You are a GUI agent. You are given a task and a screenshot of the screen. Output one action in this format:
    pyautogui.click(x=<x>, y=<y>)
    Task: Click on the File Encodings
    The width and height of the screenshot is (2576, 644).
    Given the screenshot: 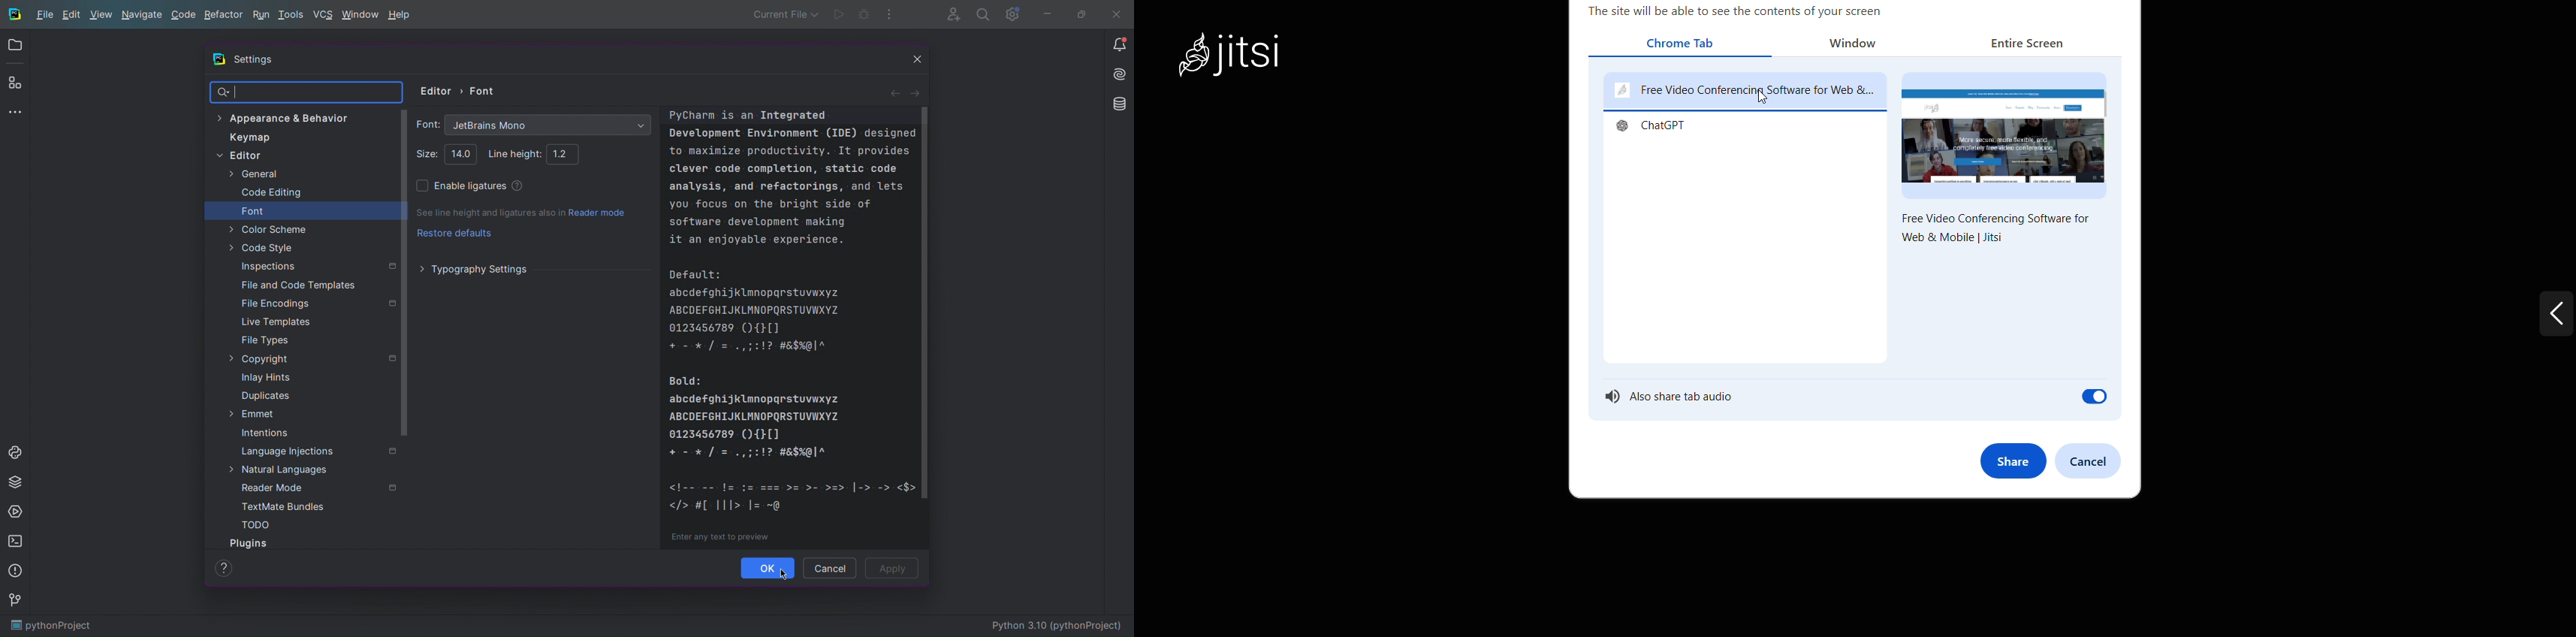 What is the action you would take?
    pyautogui.click(x=318, y=304)
    